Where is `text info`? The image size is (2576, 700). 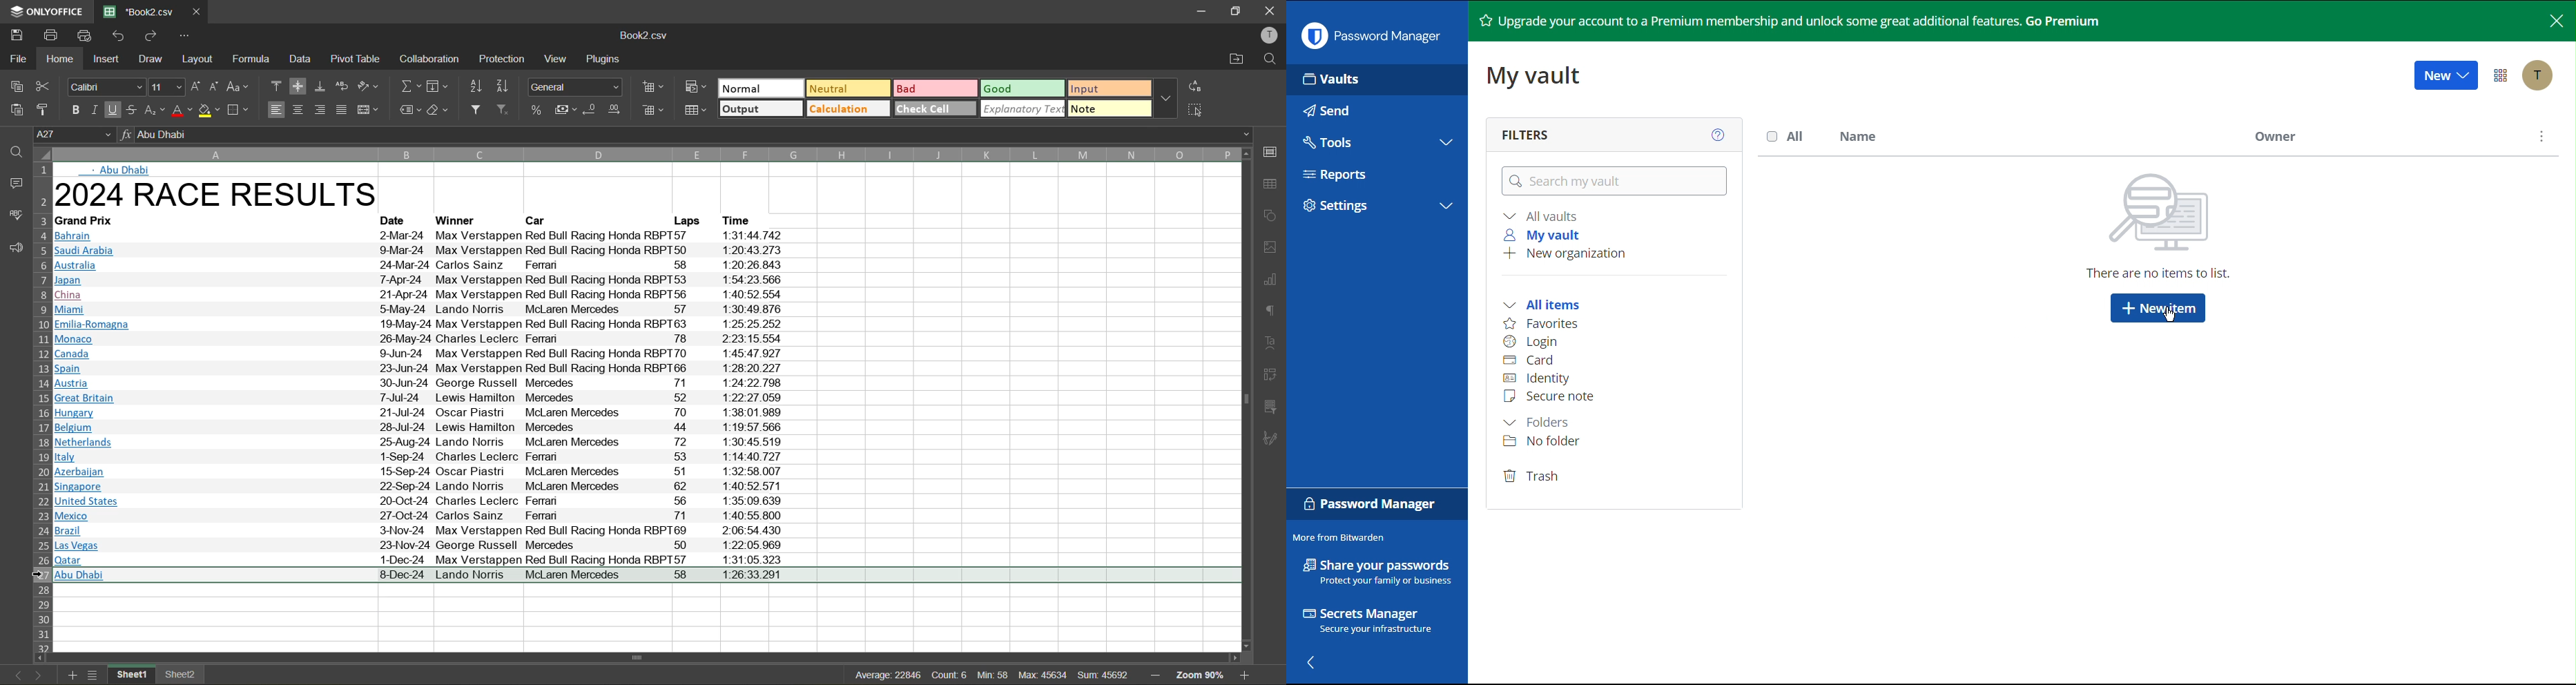 text info is located at coordinates (421, 353).